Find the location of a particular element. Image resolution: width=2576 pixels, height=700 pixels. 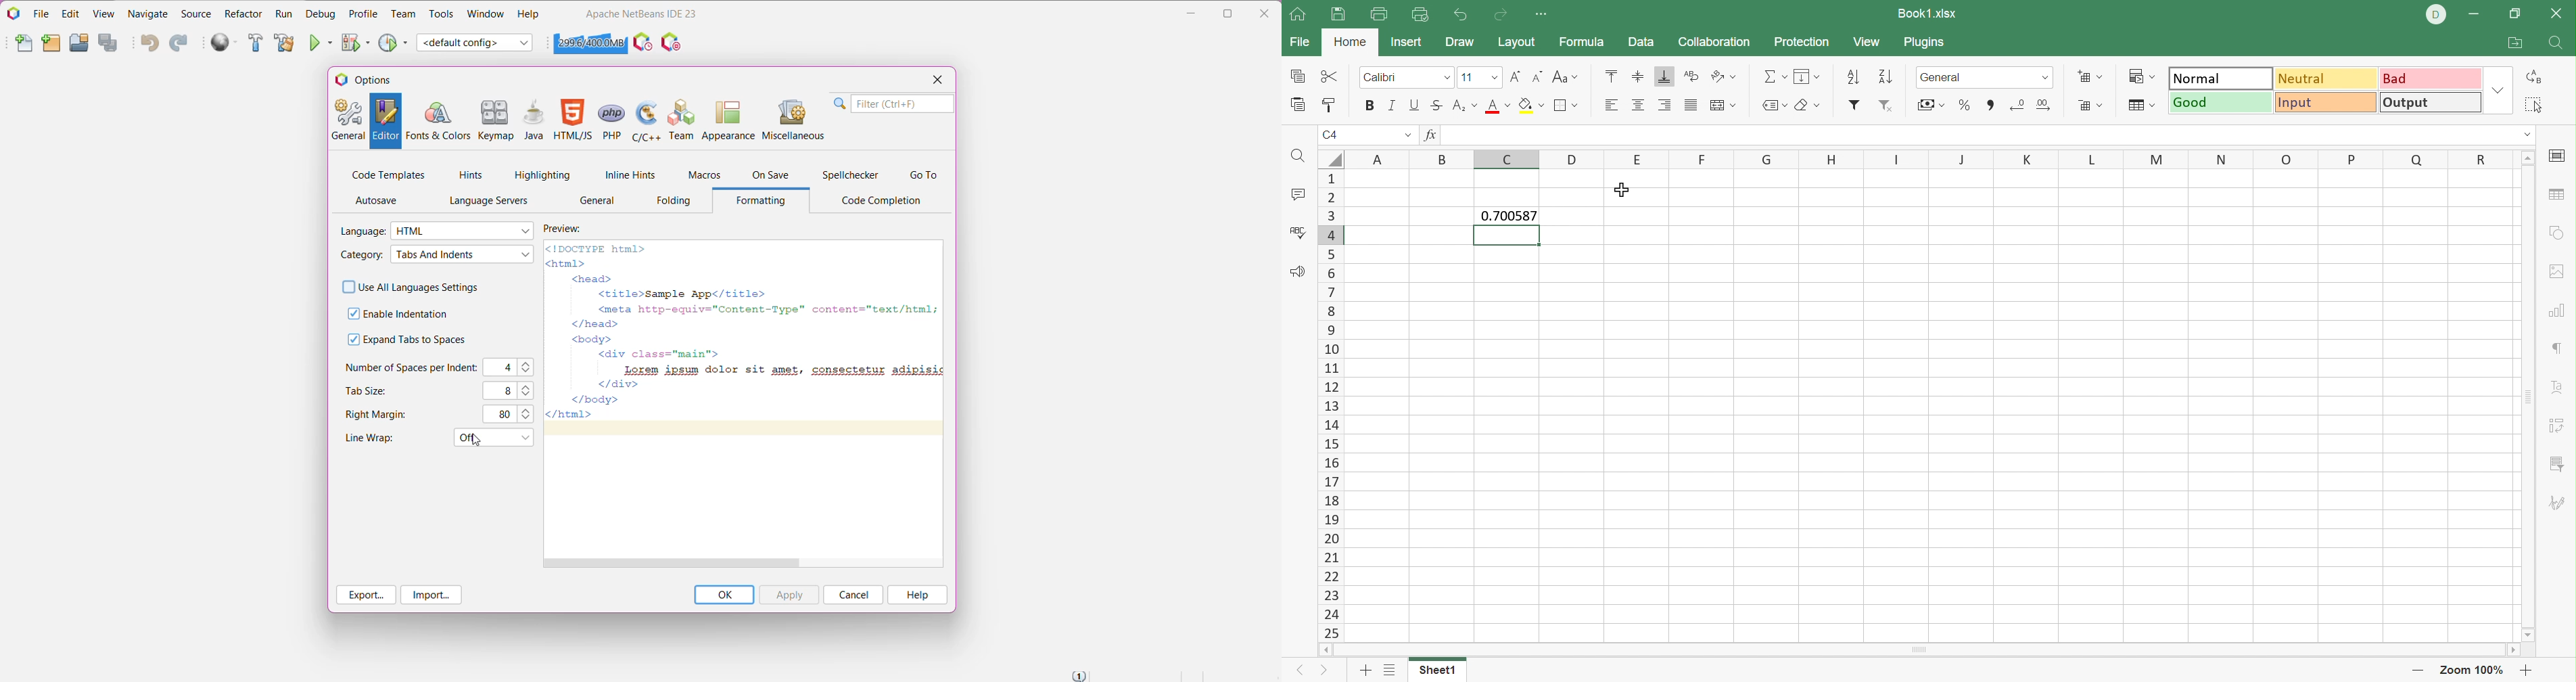

Comma style is located at coordinates (1990, 106).